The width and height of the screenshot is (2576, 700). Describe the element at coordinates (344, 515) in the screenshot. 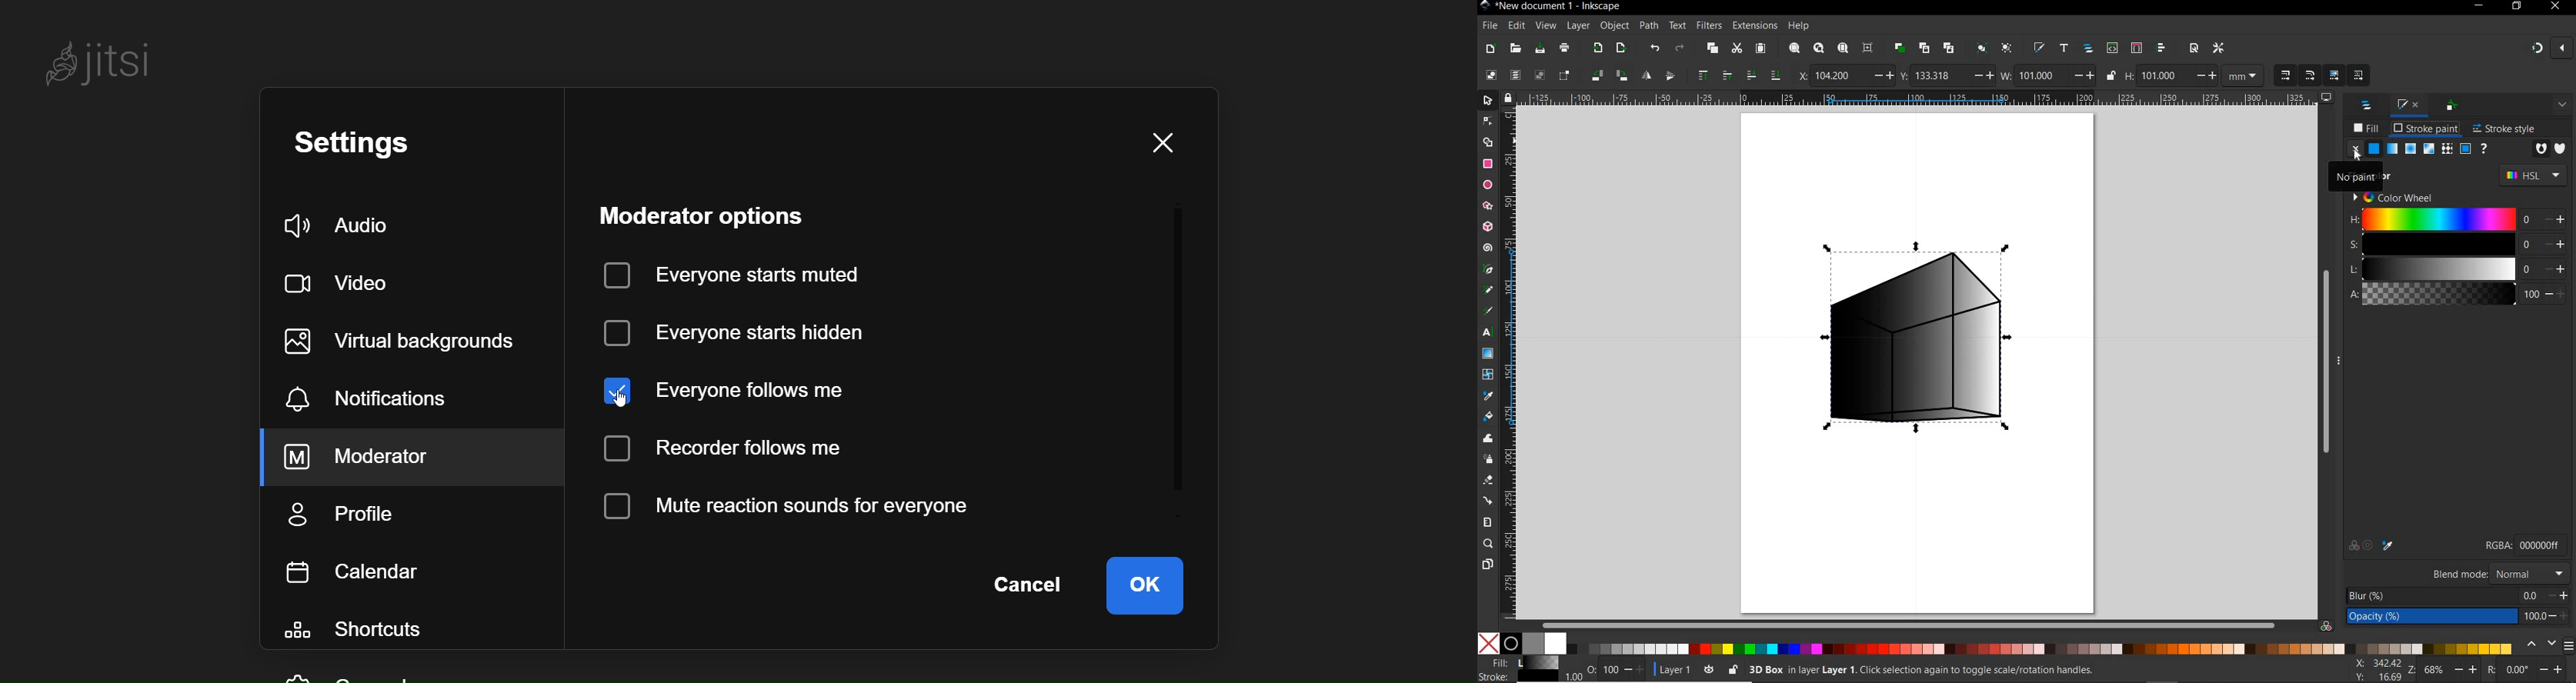

I see `profile` at that location.